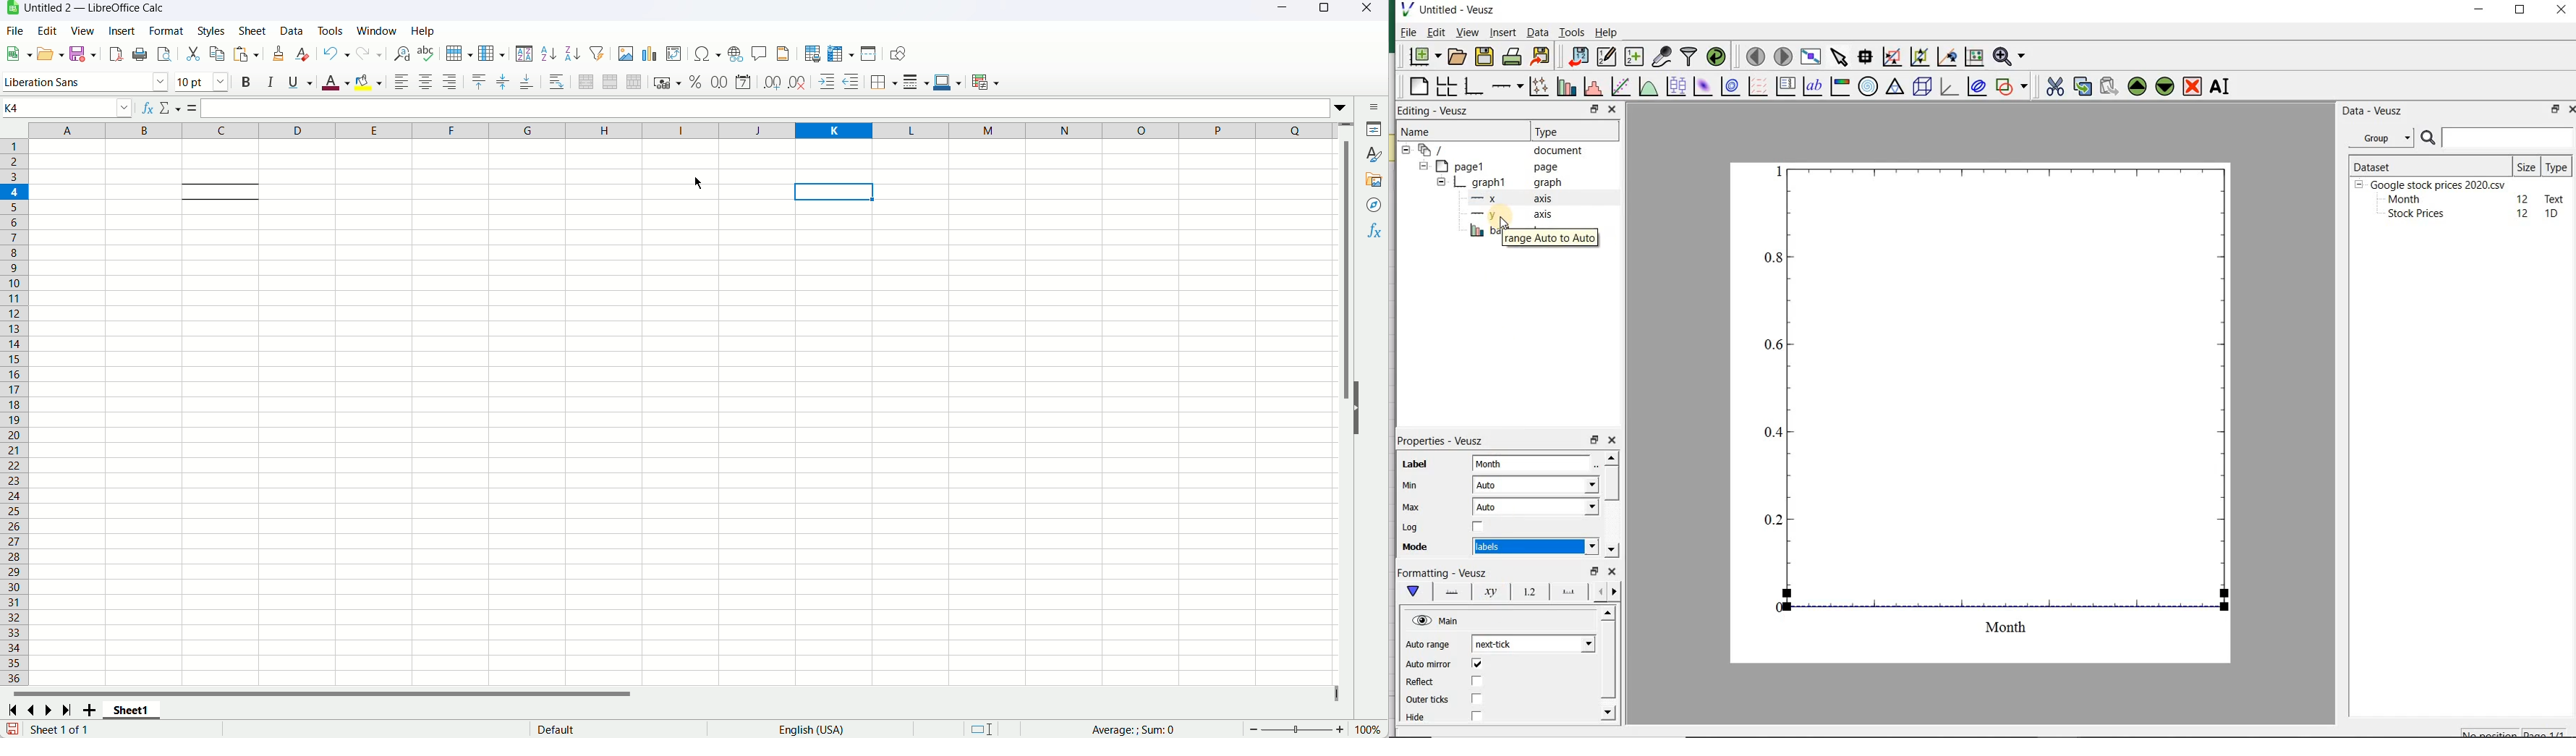  Describe the element at coordinates (217, 54) in the screenshot. I see `Copy` at that location.